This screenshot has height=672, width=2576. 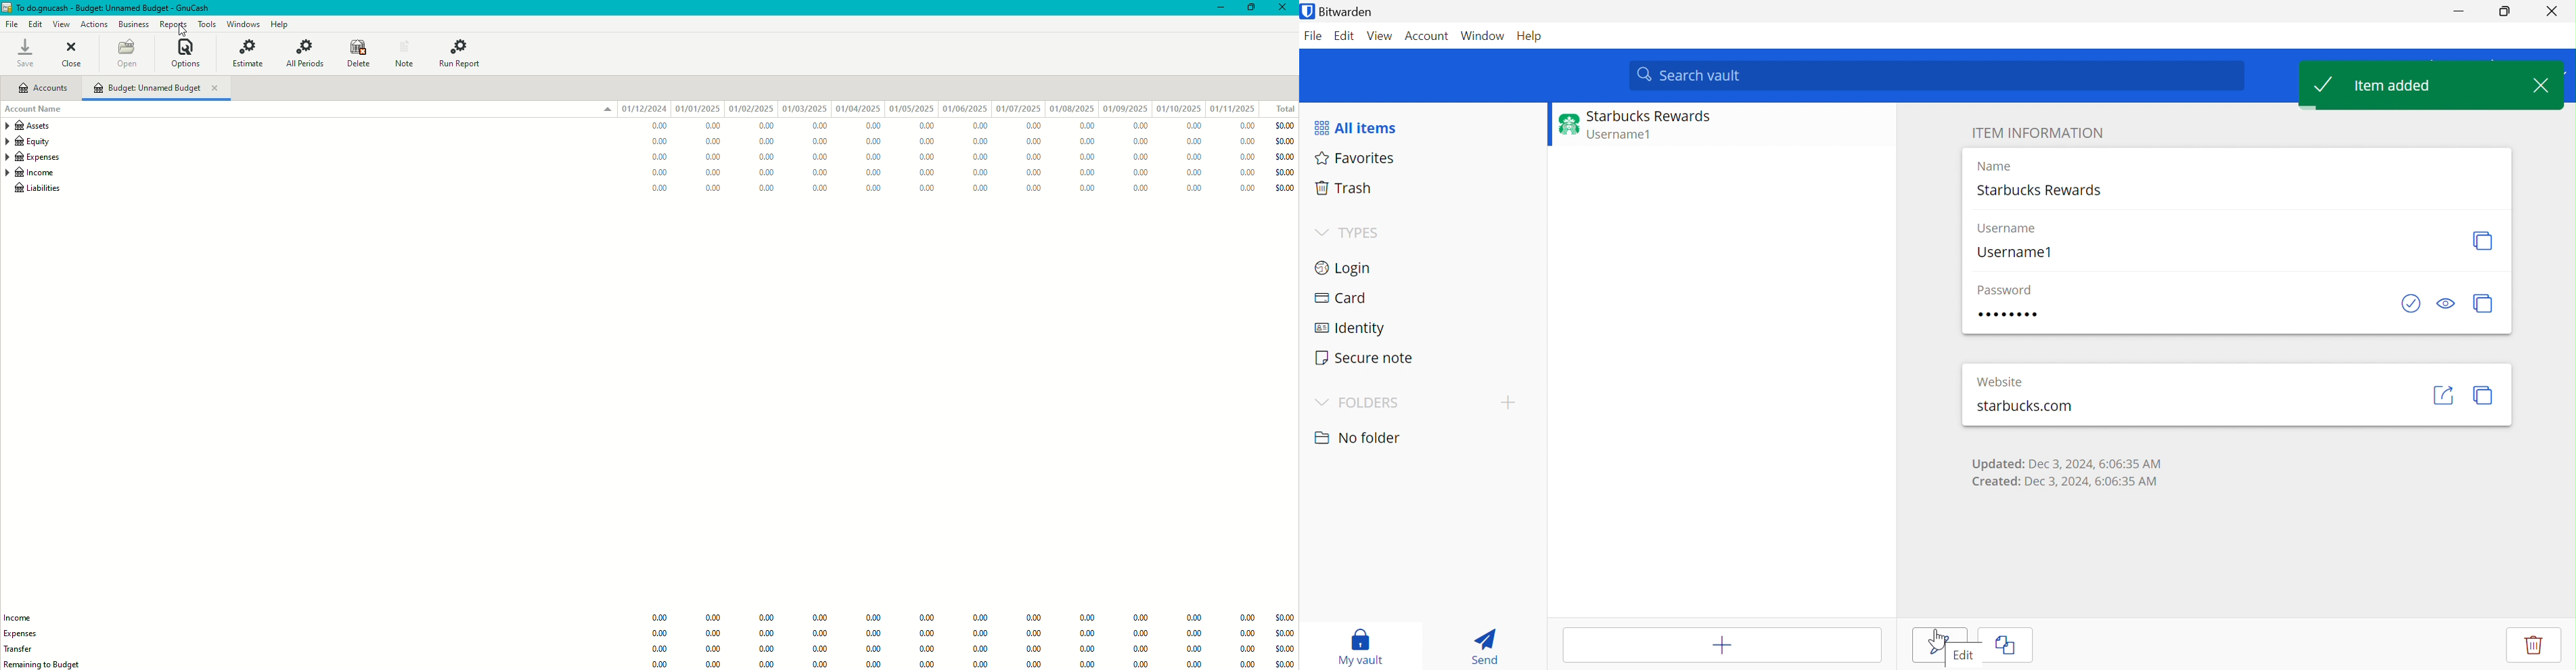 I want to click on 0.00, so click(x=1087, y=175).